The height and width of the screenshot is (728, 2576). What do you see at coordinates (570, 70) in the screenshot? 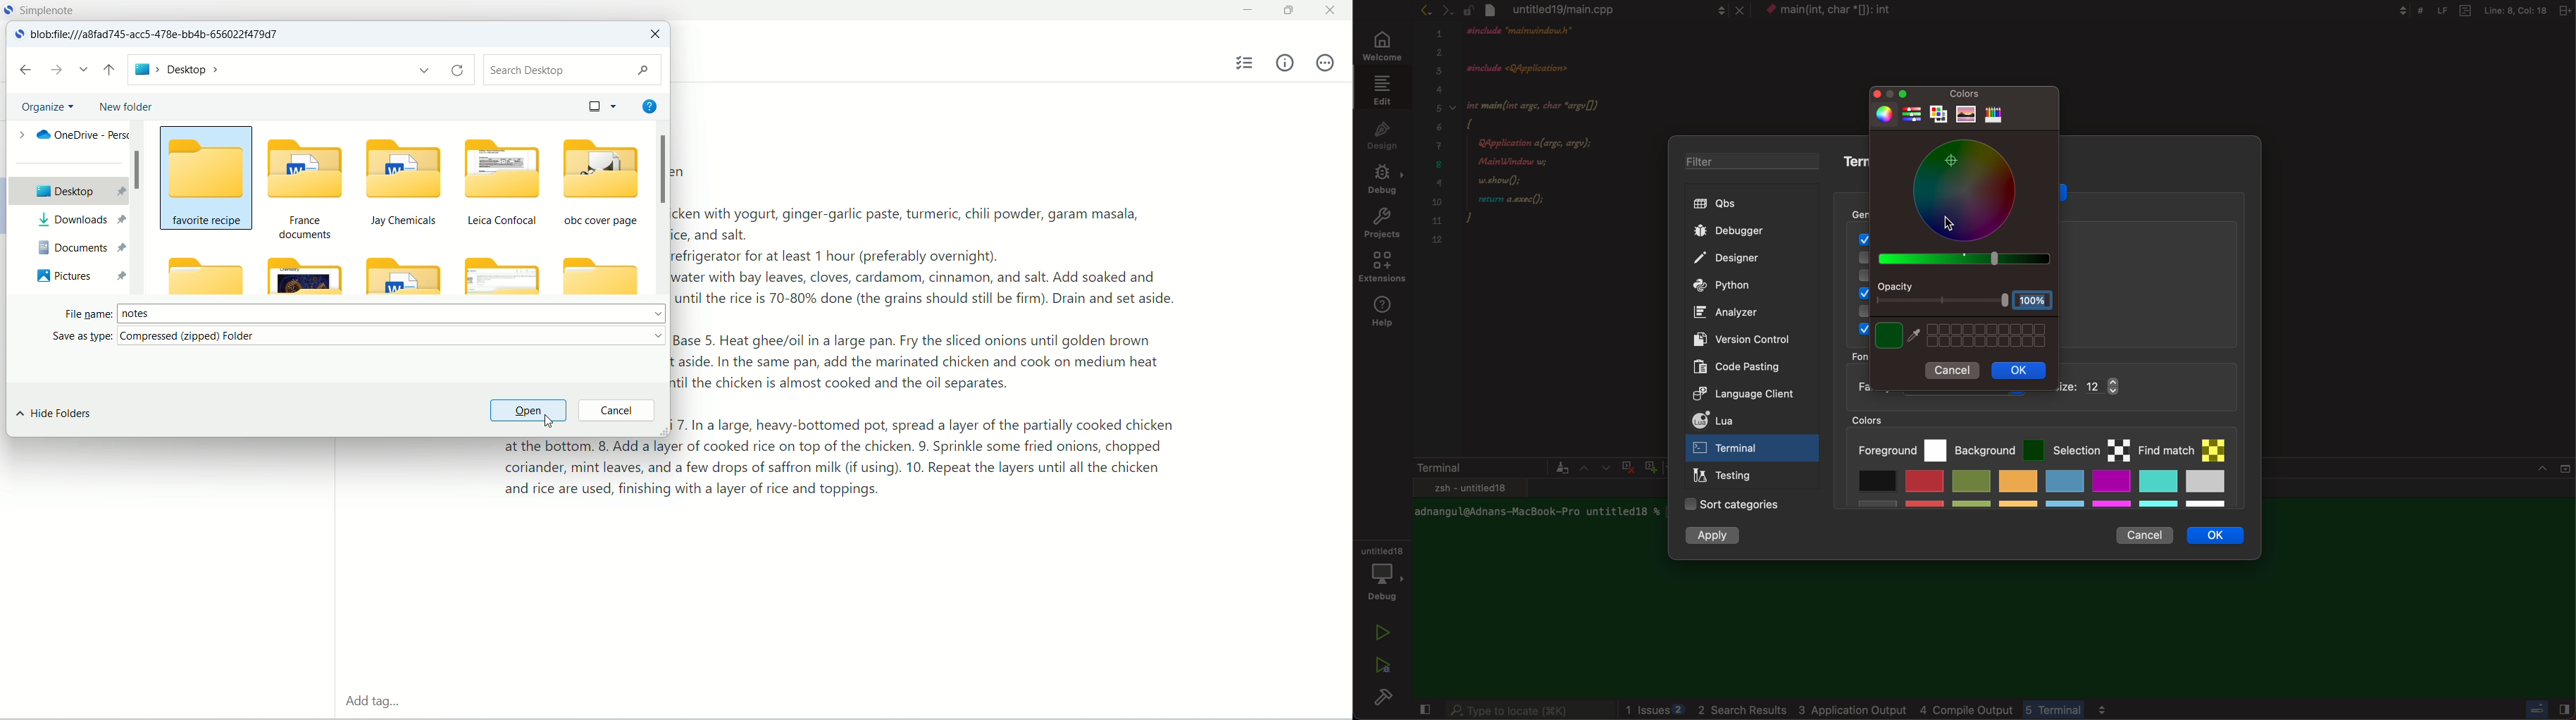
I see `search` at bounding box center [570, 70].